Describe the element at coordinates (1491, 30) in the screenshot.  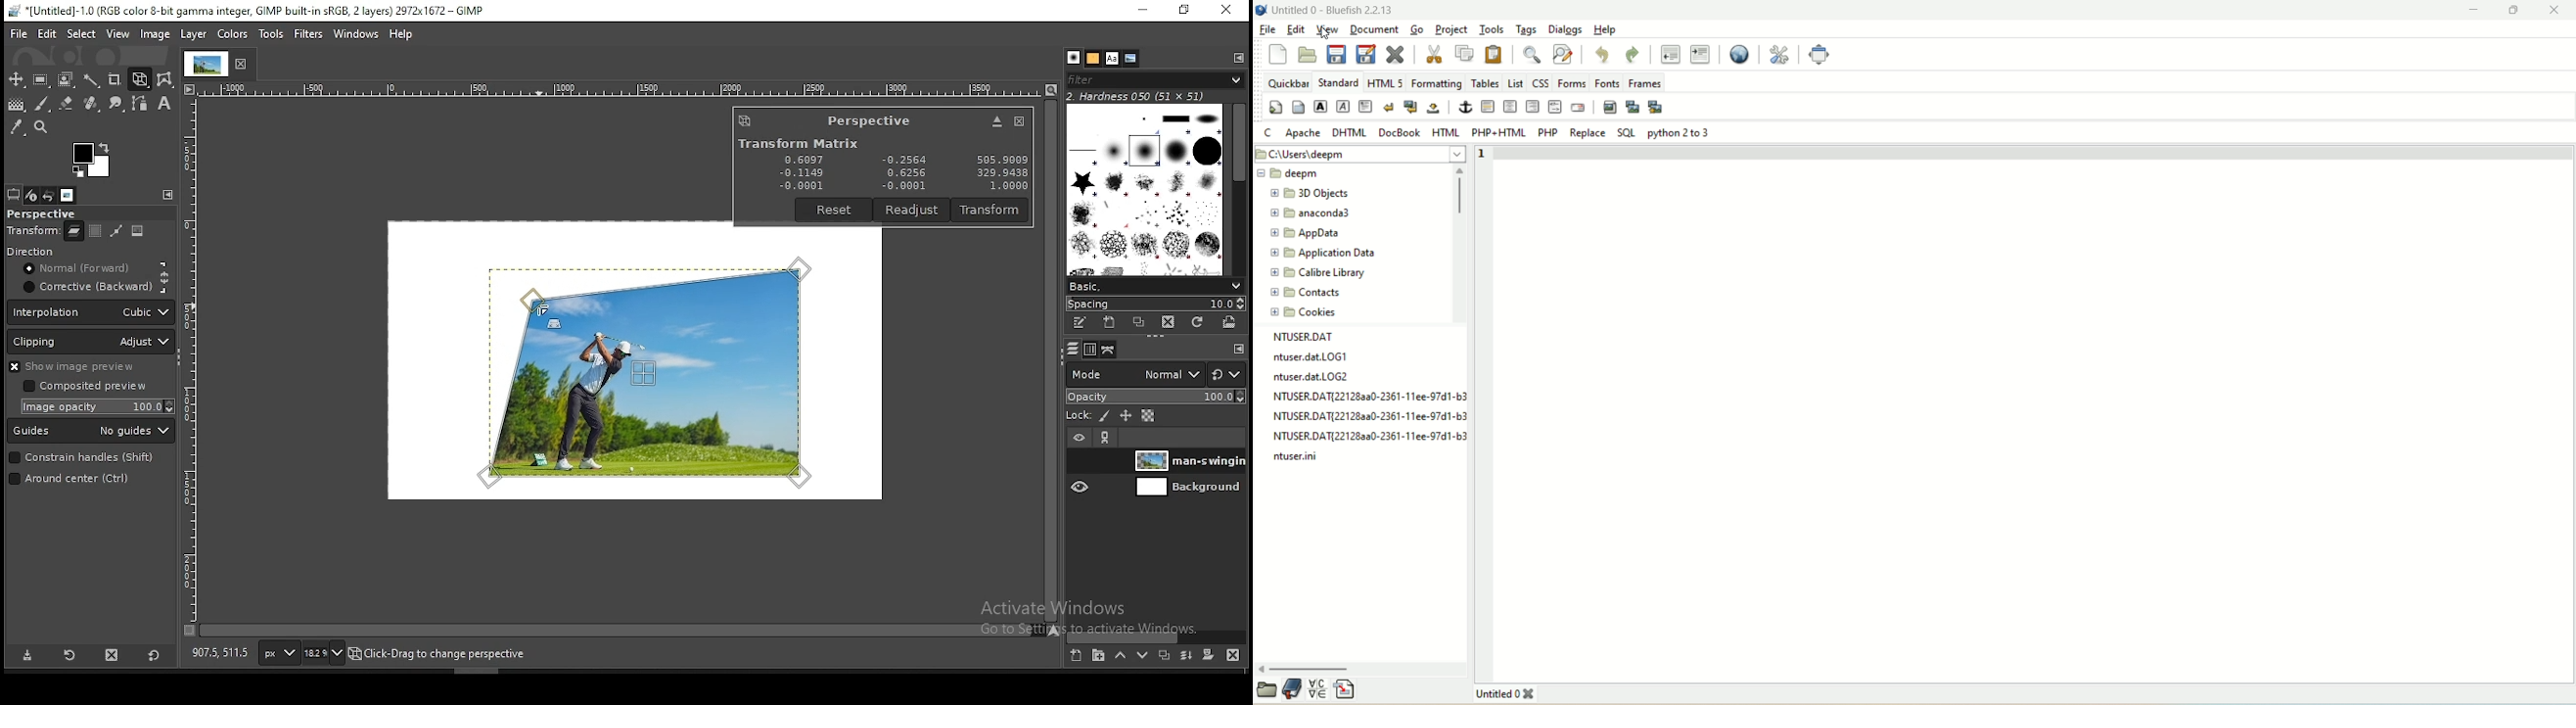
I see `tools` at that location.